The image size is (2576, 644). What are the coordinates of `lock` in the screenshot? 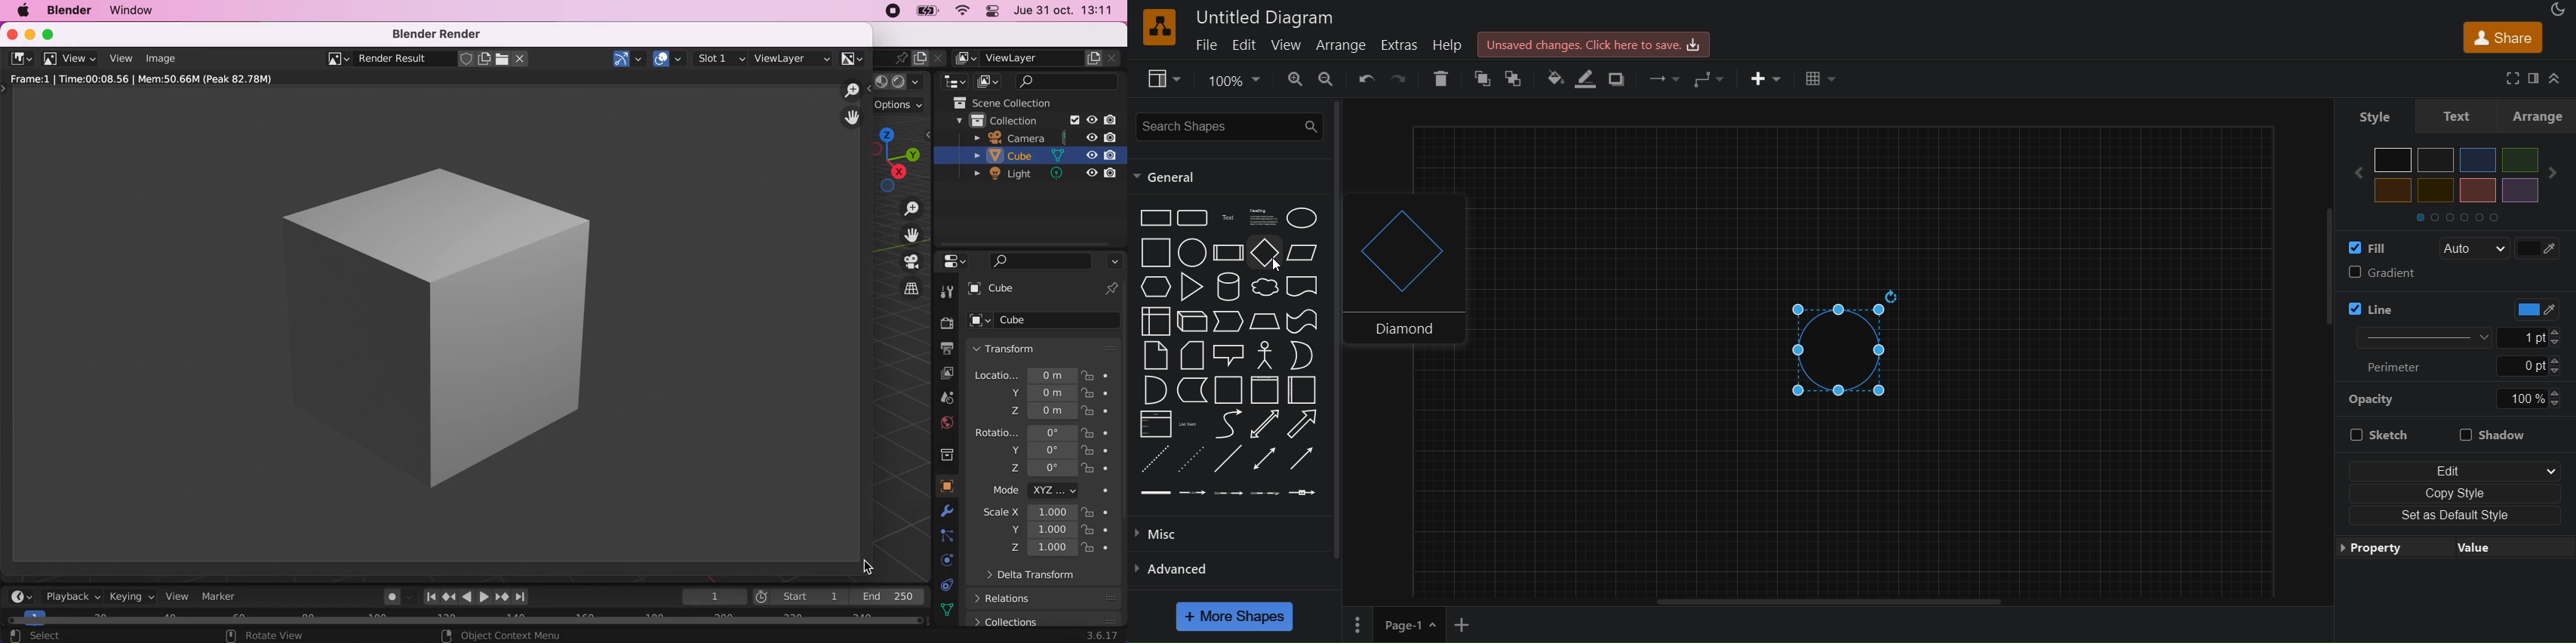 It's located at (1101, 374).